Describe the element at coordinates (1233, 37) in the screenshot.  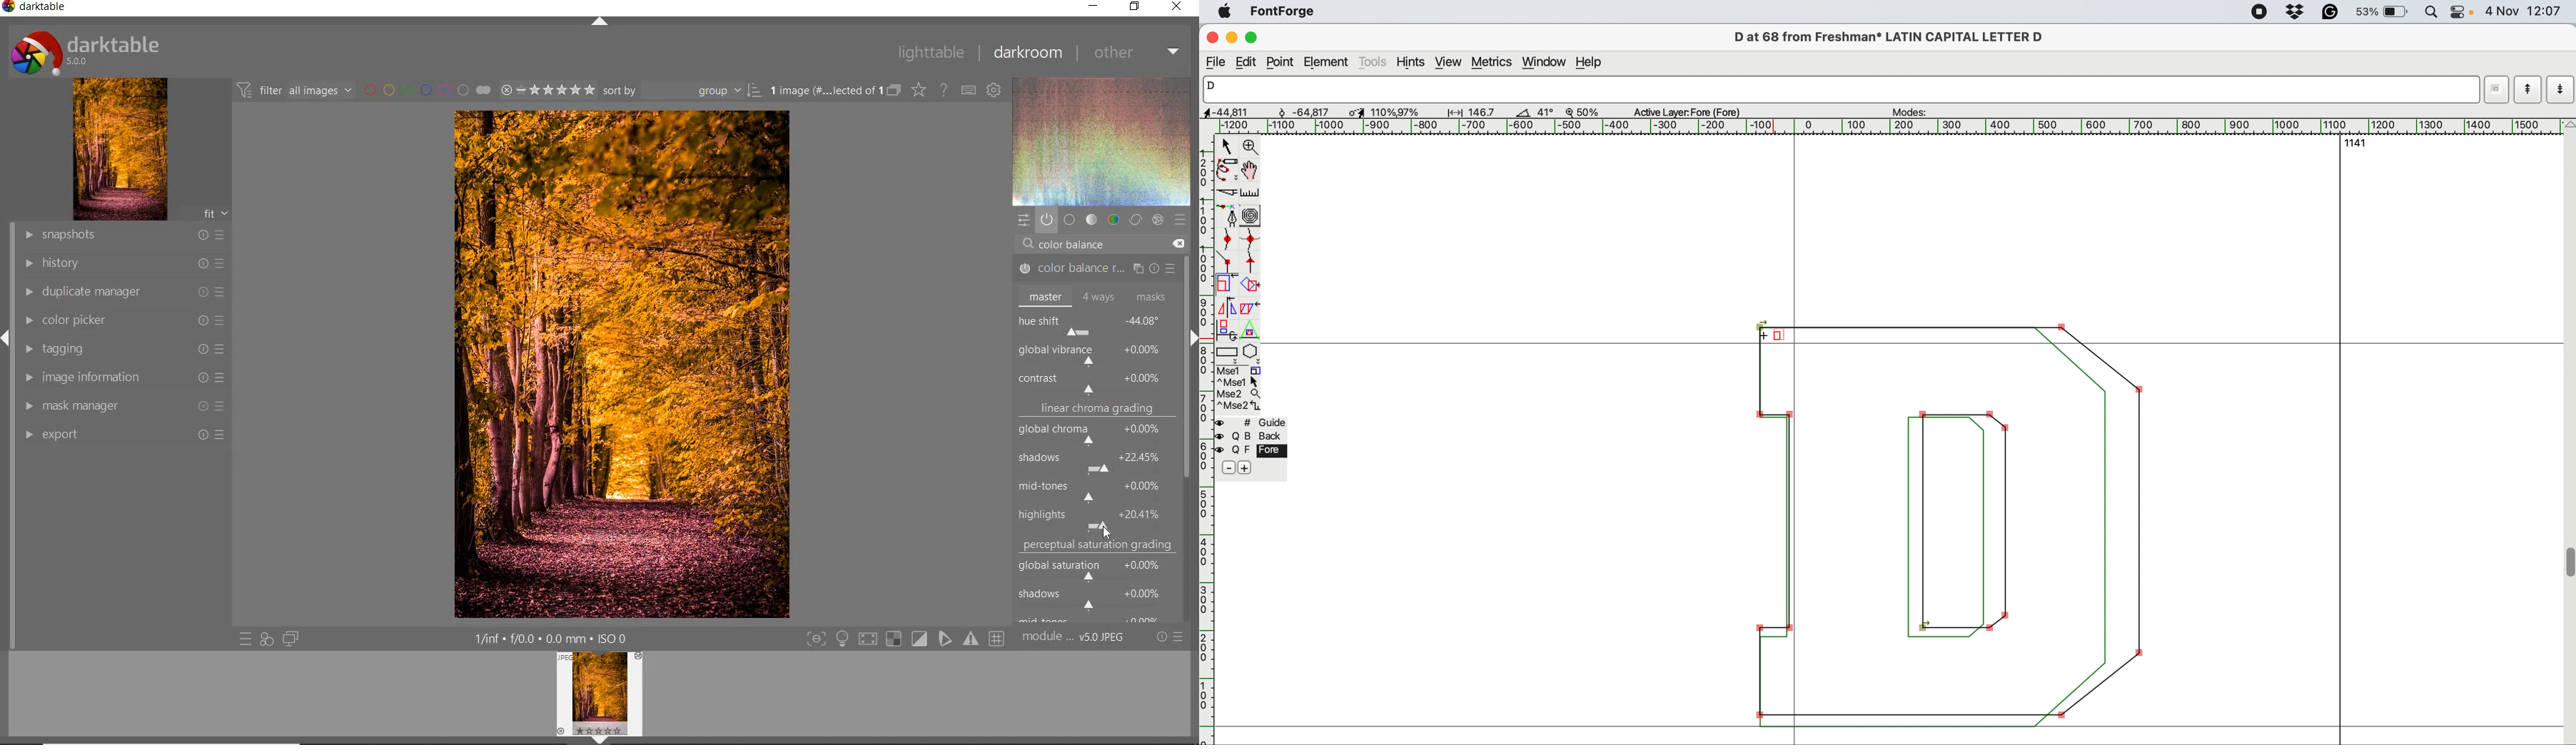
I see `minimize` at that location.